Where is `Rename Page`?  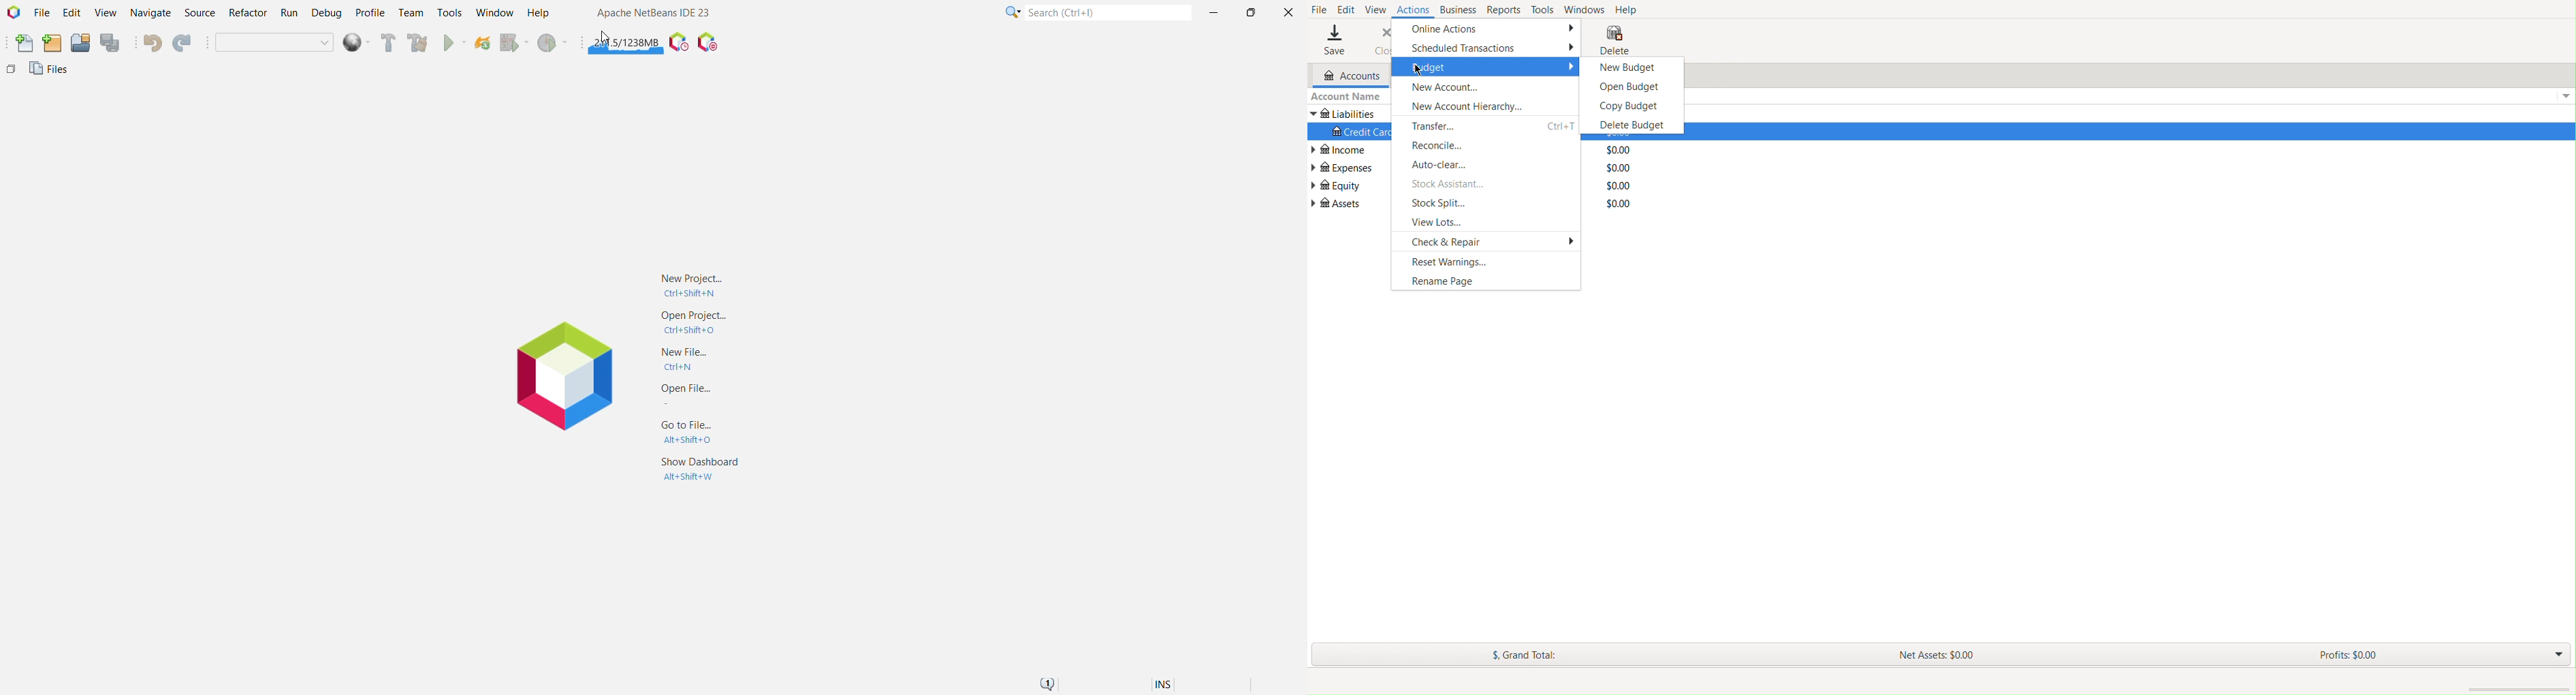
Rename Page is located at coordinates (1440, 281).